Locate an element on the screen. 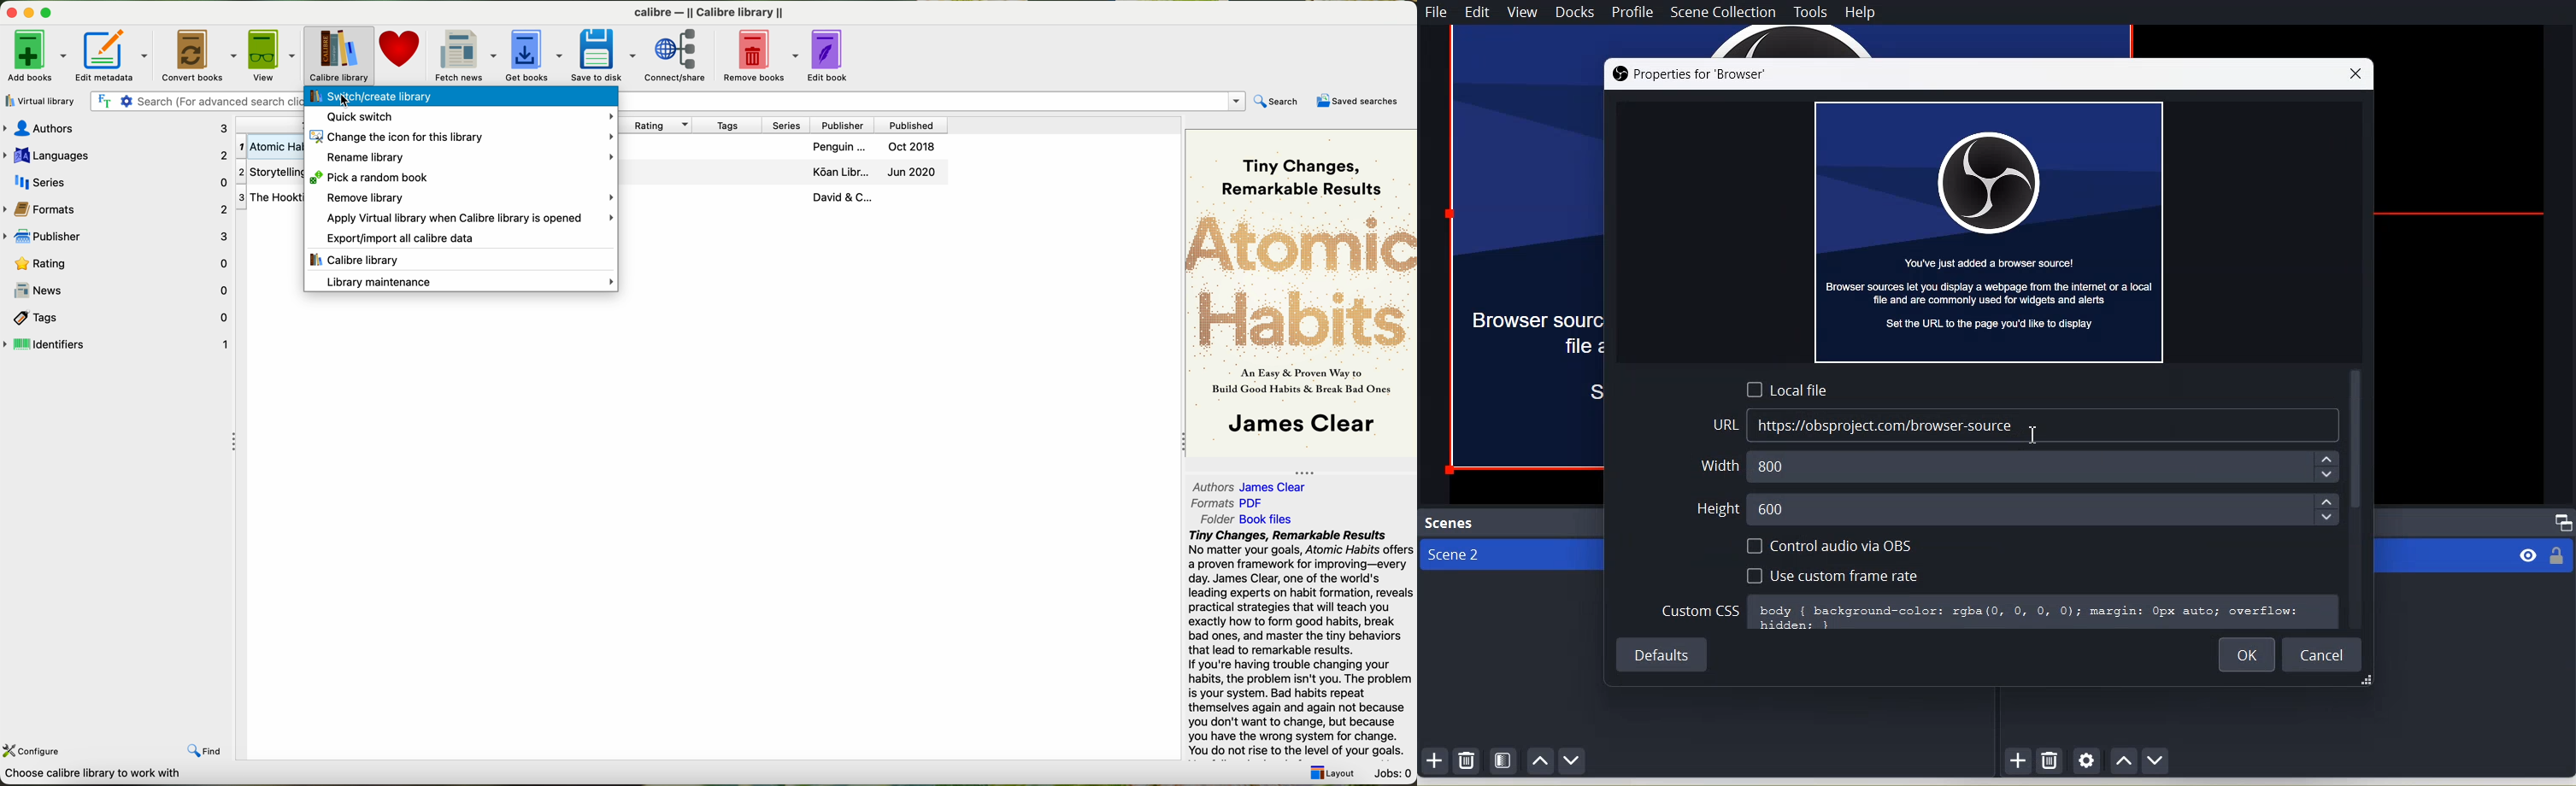 Image resolution: width=2576 pixels, height=812 pixels. virtual library is located at coordinates (37, 100).